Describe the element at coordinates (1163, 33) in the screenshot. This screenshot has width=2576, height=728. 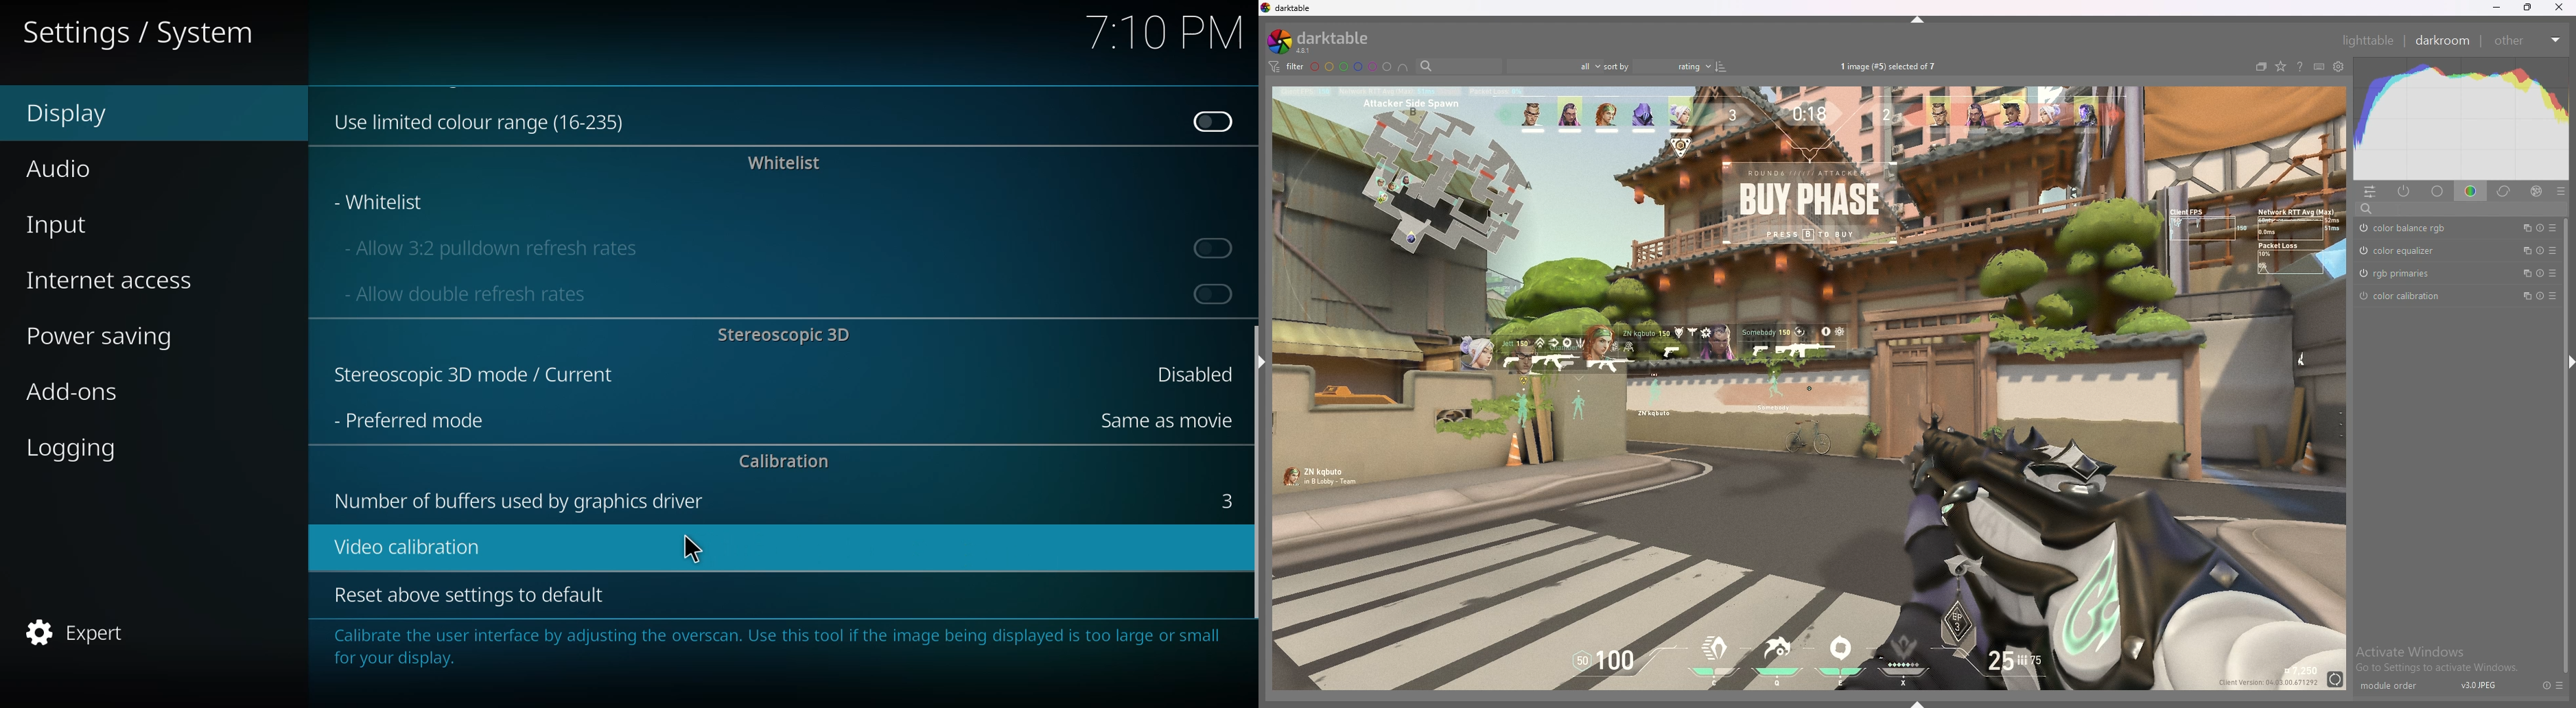
I see `time` at that location.